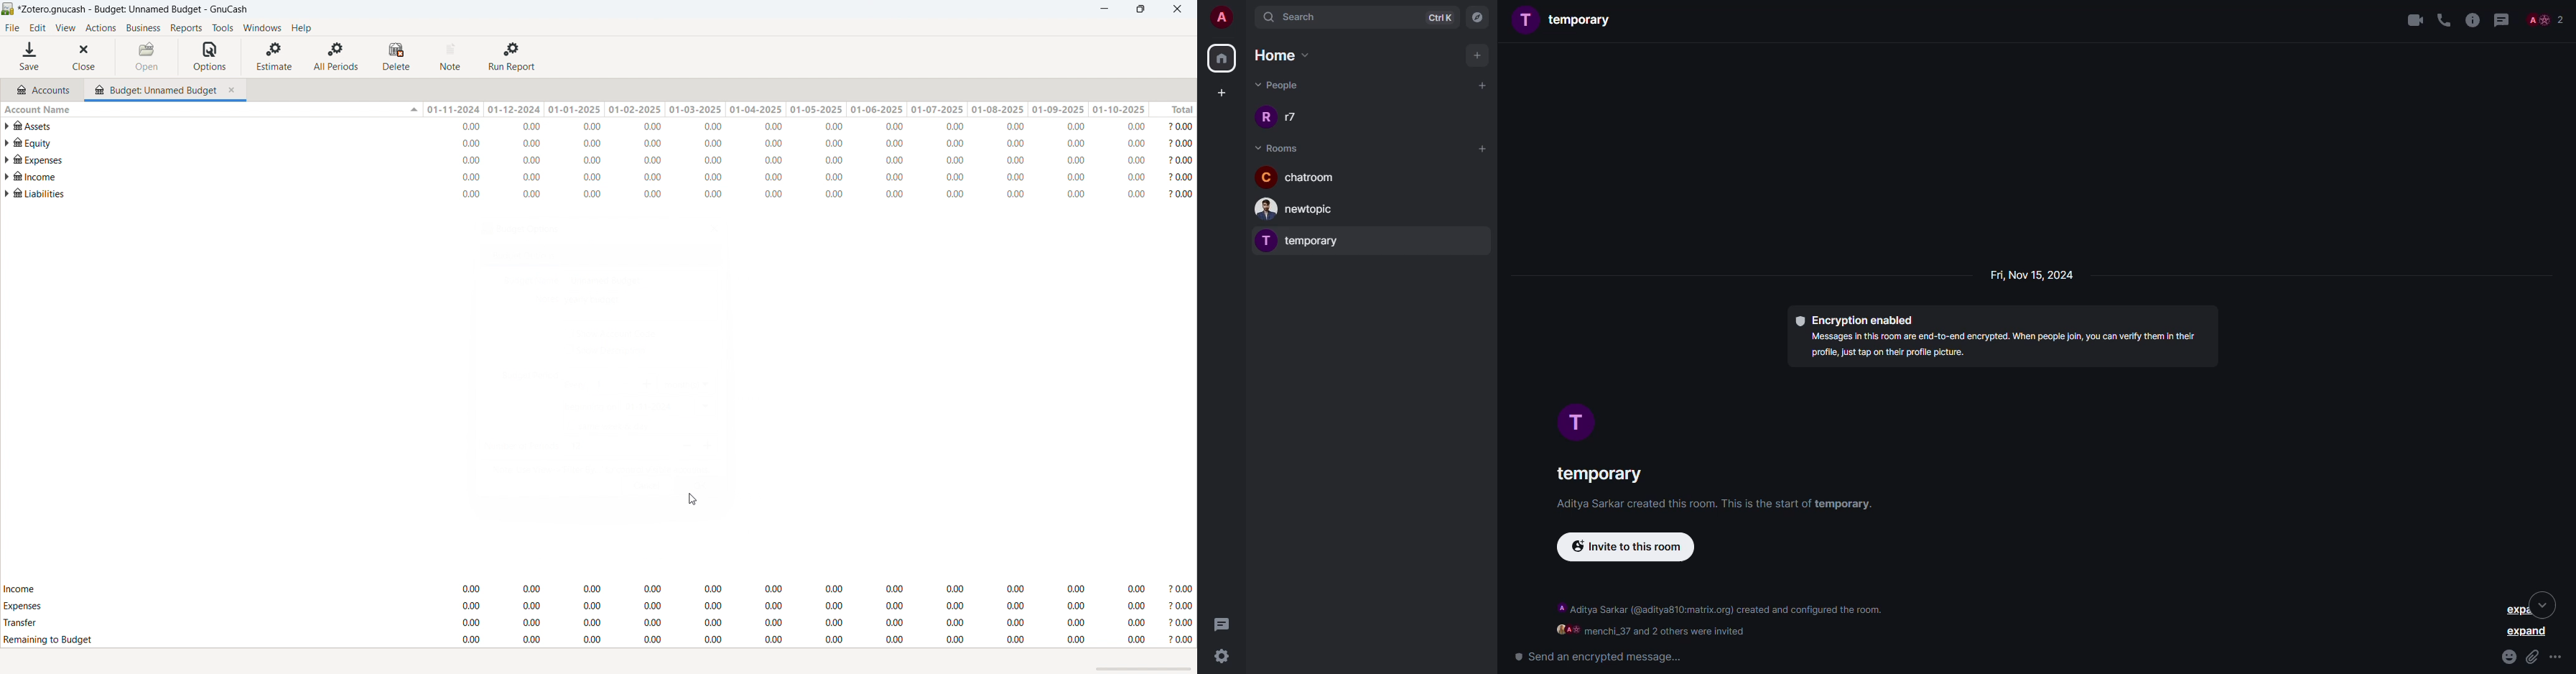 Image resolution: width=2576 pixels, height=700 pixels. I want to click on add, so click(1482, 85).